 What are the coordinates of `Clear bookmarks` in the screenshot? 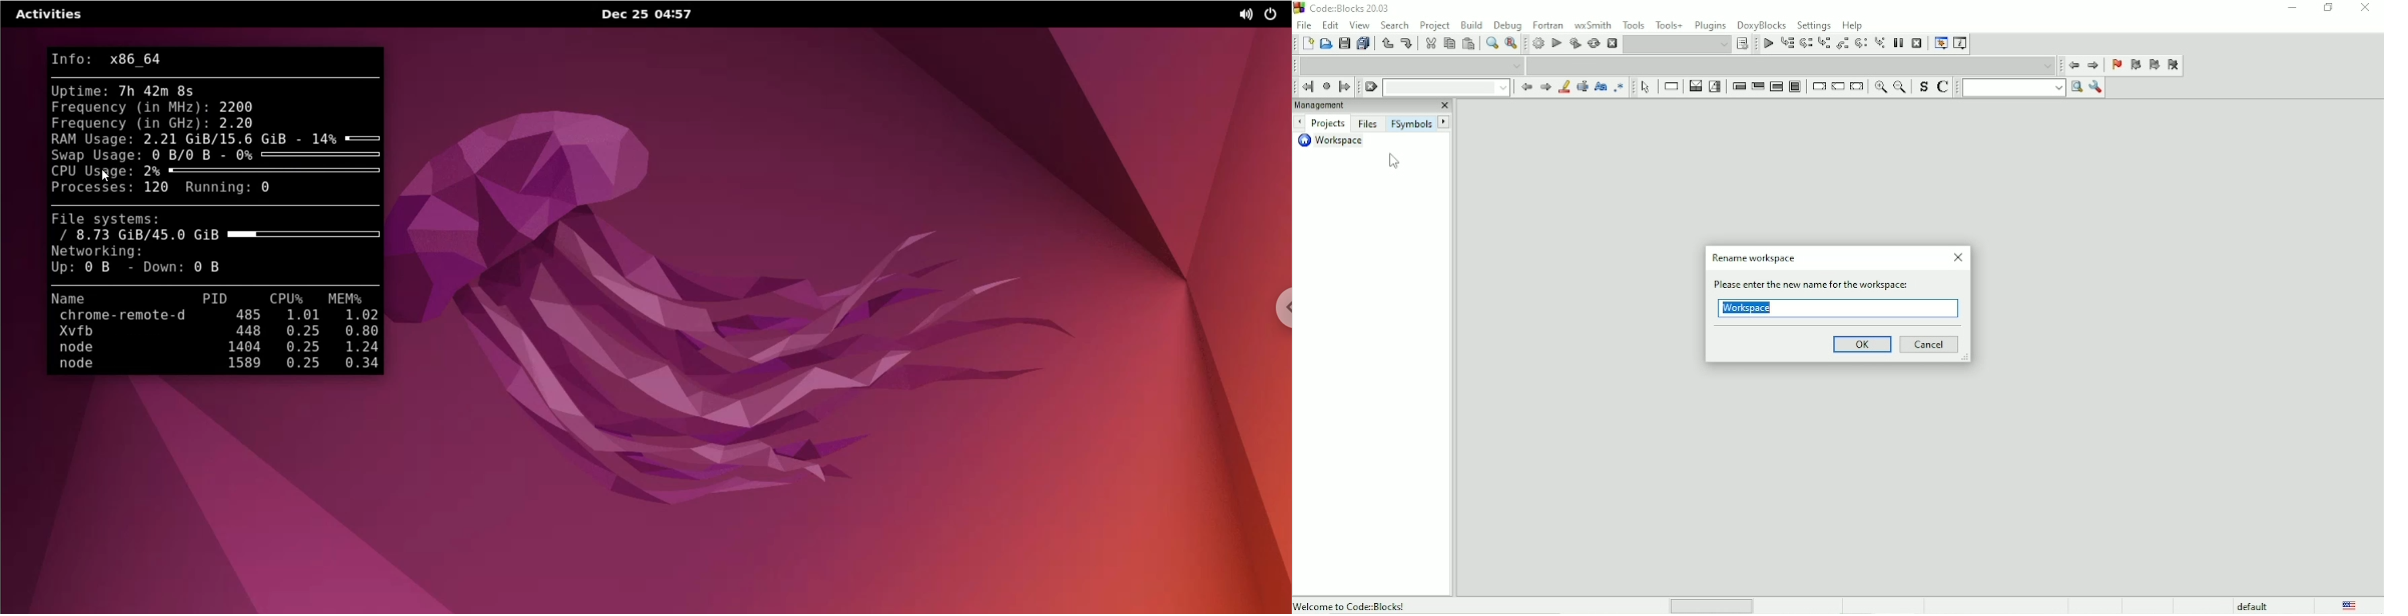 It's located at (2173, 66).